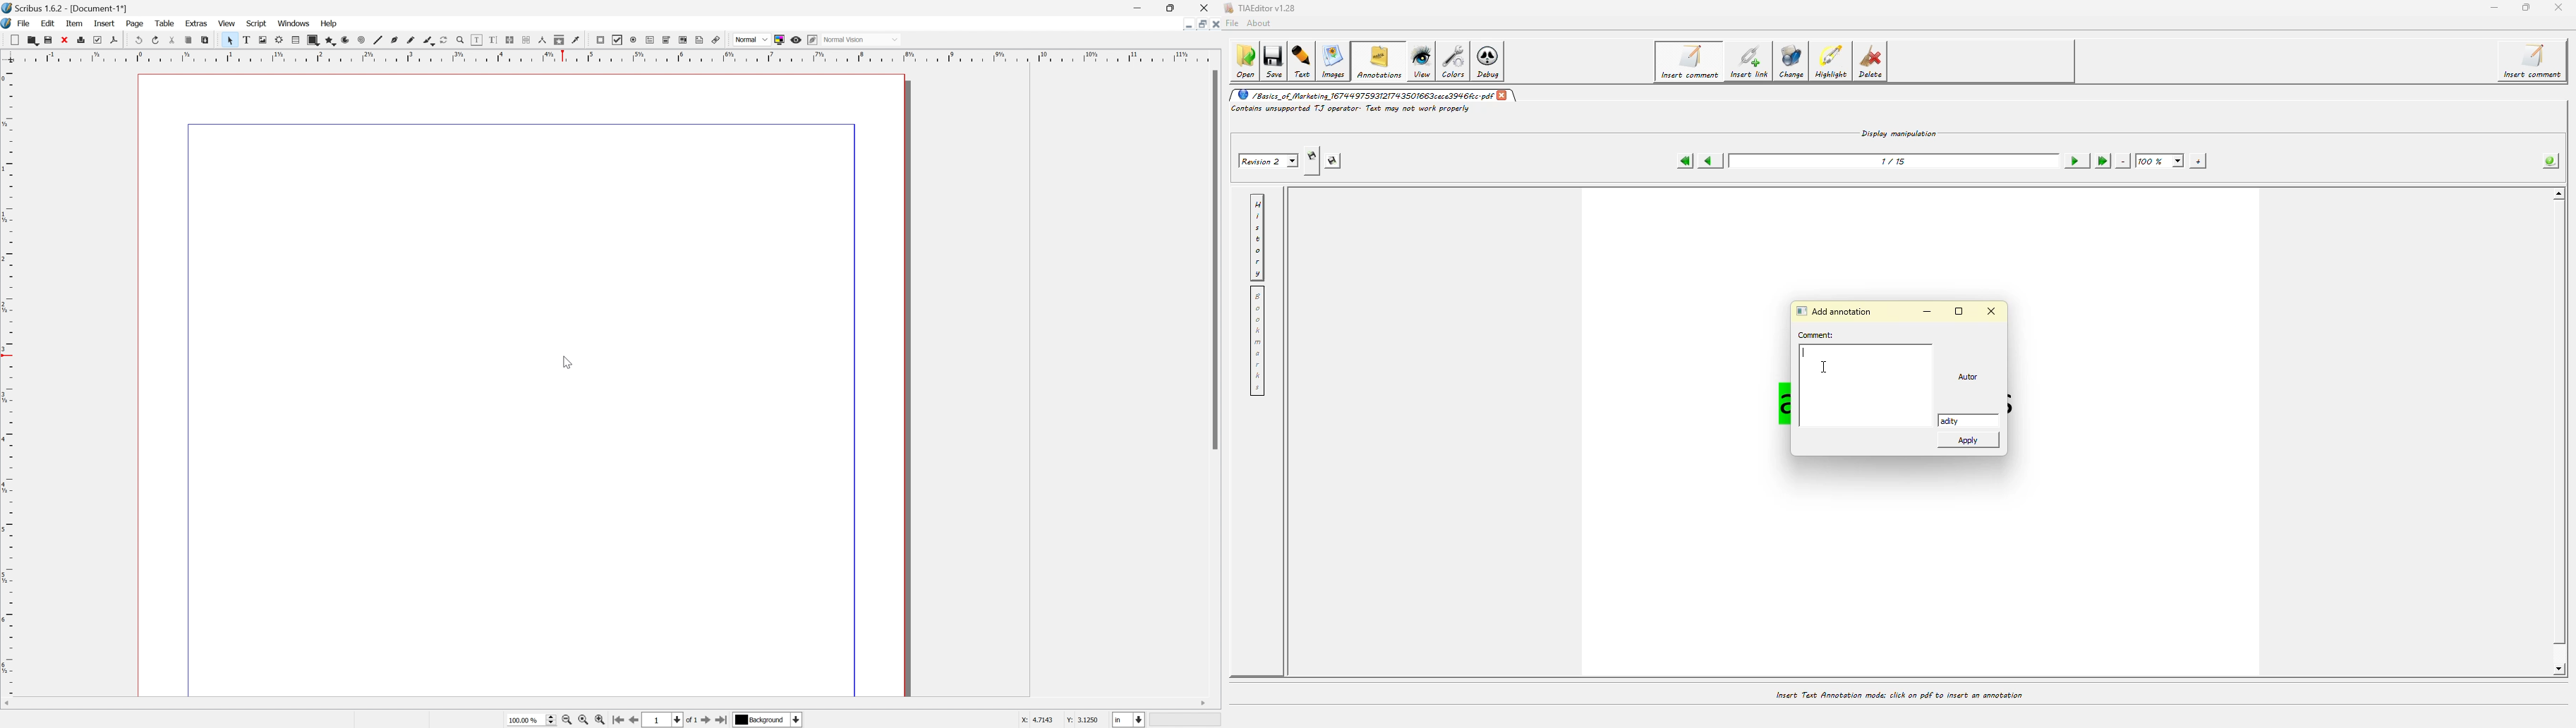 Image resolution: width=2576 pixels, height=728 pixels. Describe the element at coordinates (795, 40) in the screenshot. I see `Preview mode` at that location.